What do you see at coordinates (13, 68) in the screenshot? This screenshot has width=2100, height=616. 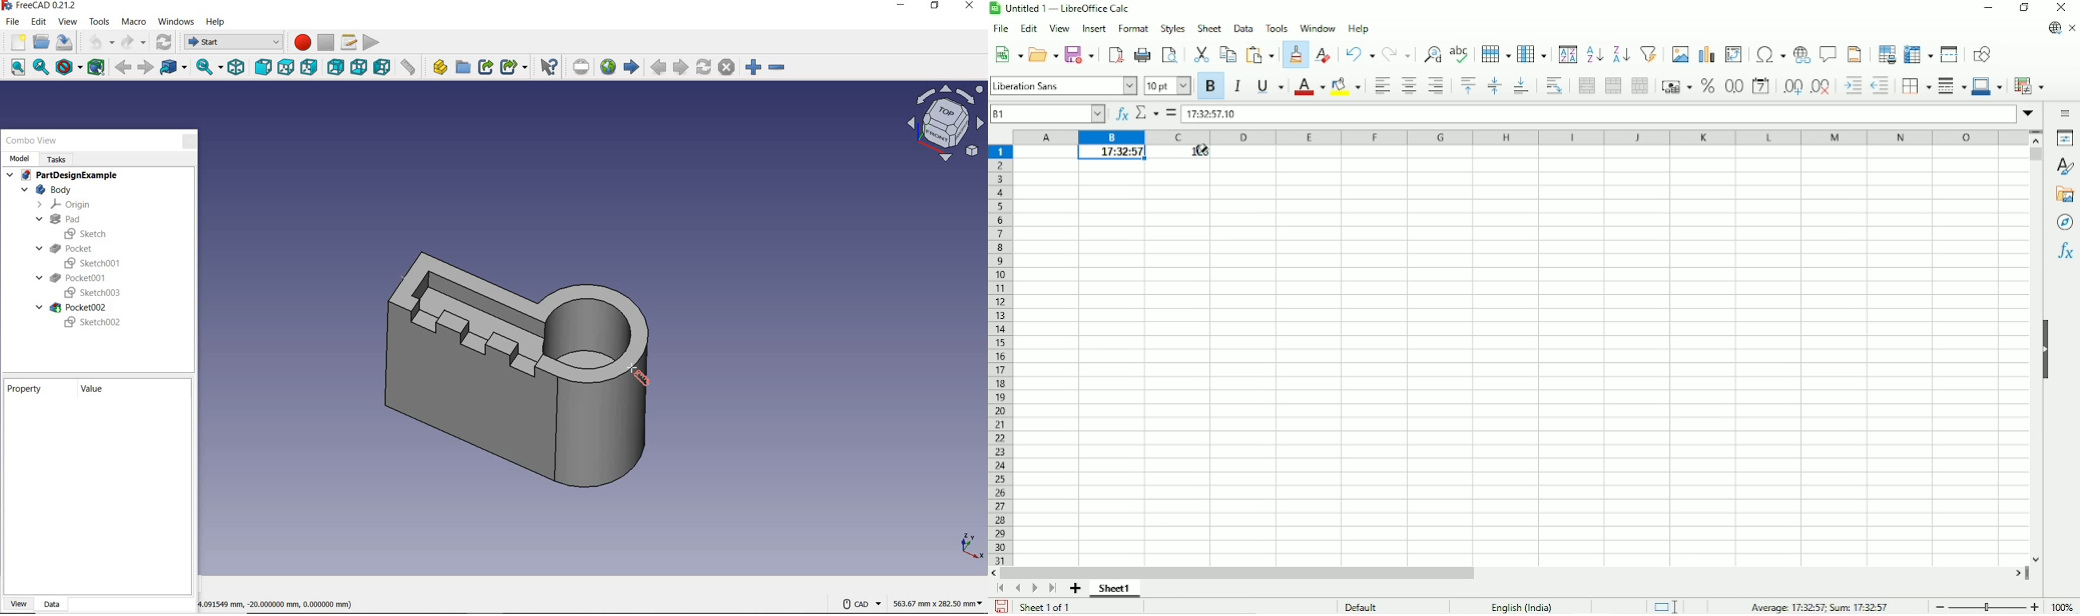 I see `fit all` at bounding box center [13, 68].